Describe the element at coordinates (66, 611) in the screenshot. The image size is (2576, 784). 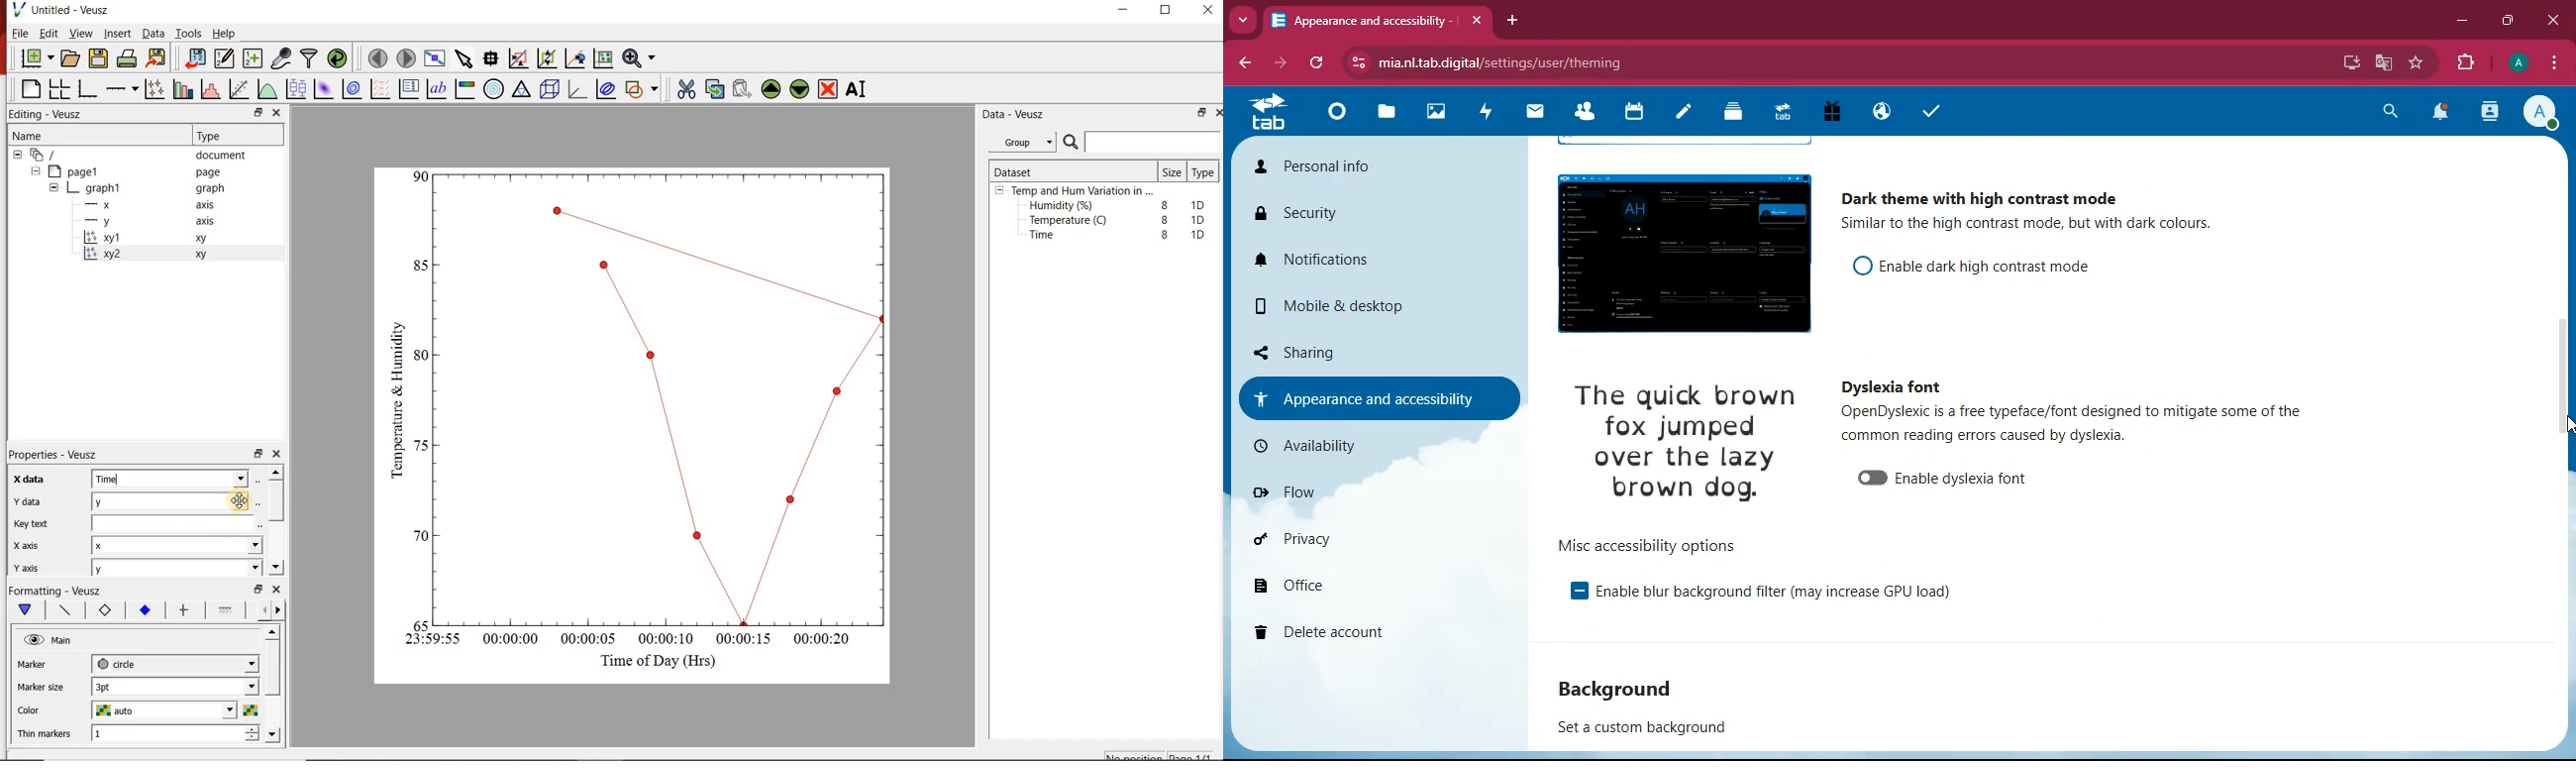
I see `plot line` at that location.